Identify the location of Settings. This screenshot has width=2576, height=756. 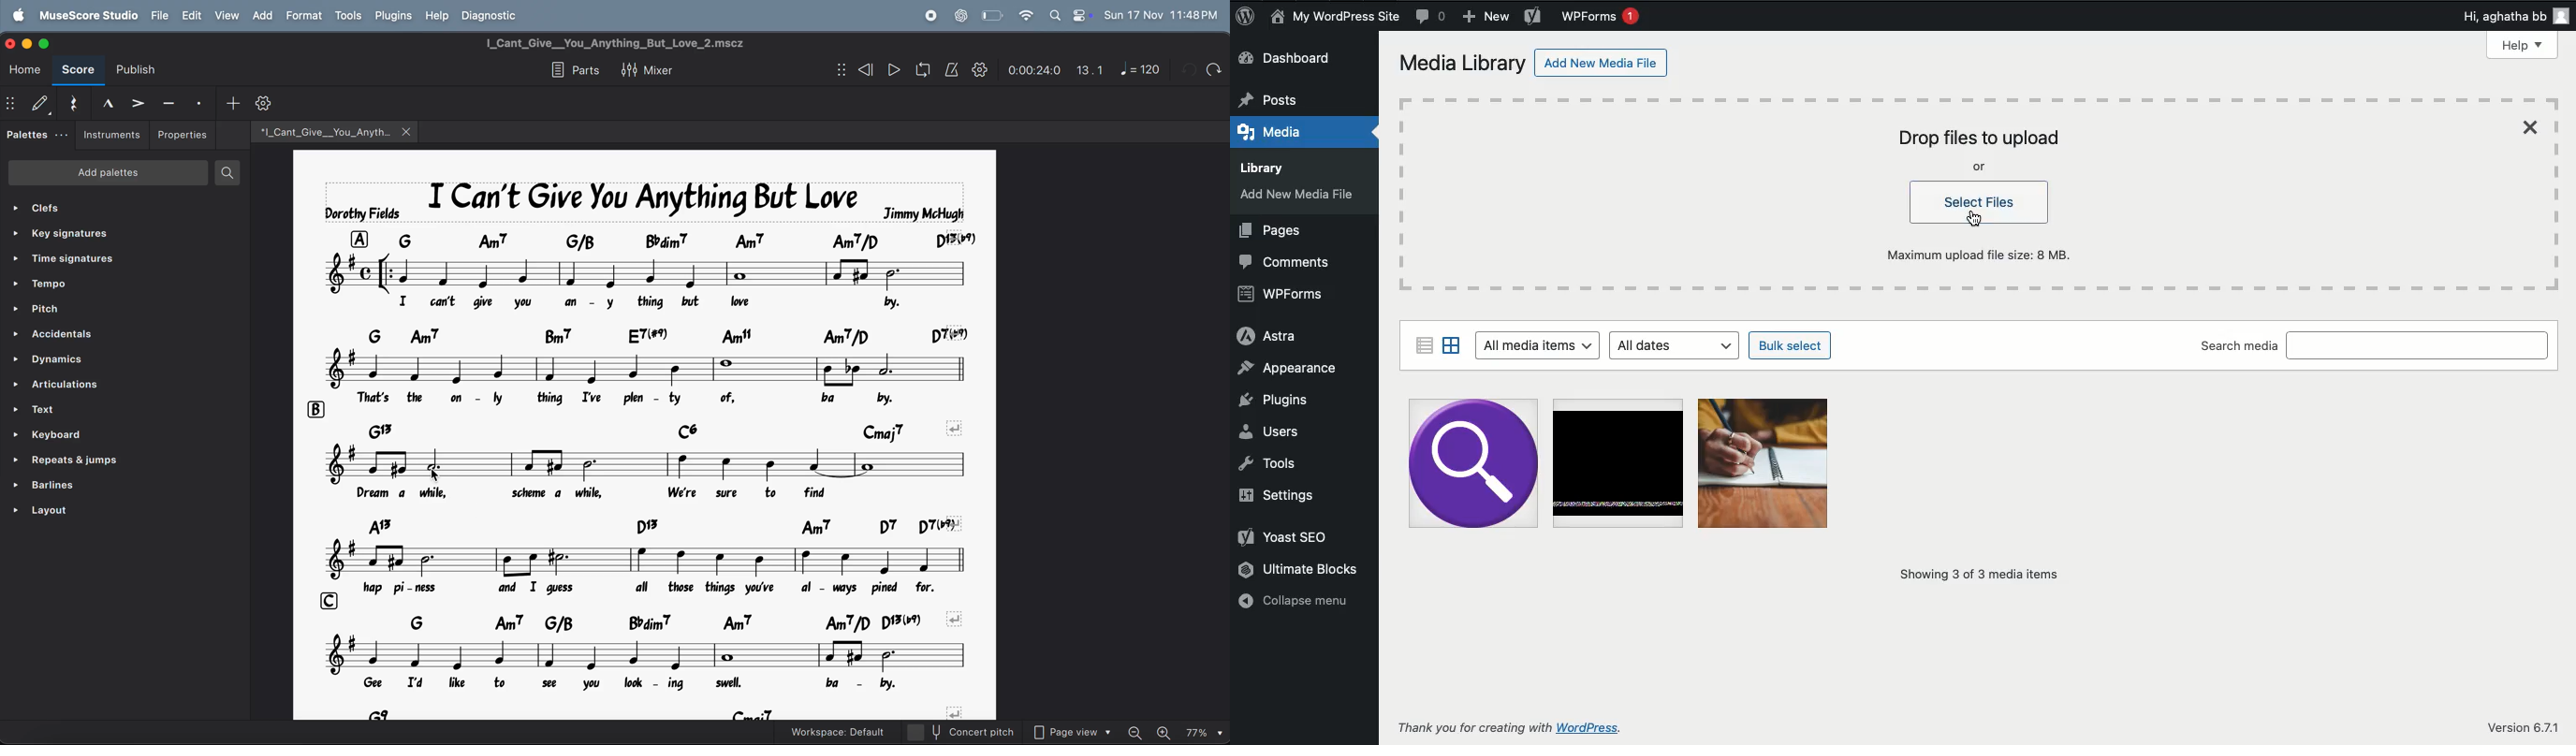
(1275, 495).